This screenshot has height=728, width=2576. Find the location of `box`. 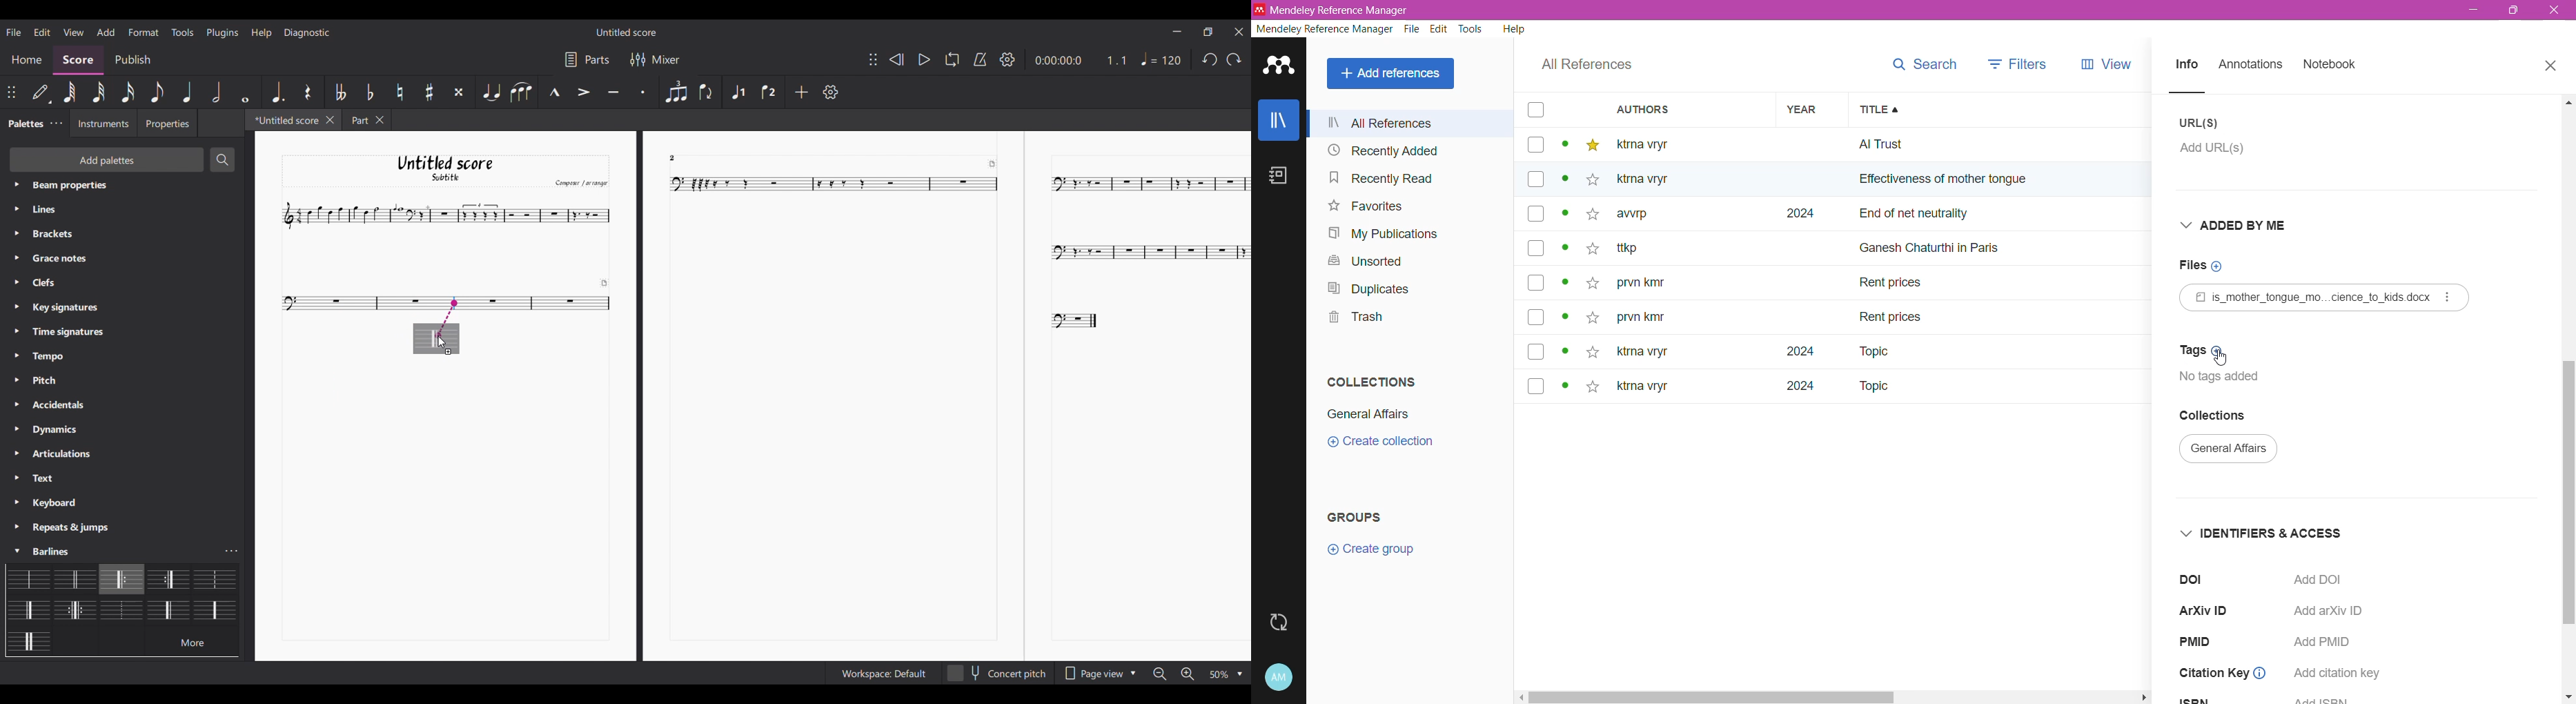

box is located at coordinates (1537, 318).